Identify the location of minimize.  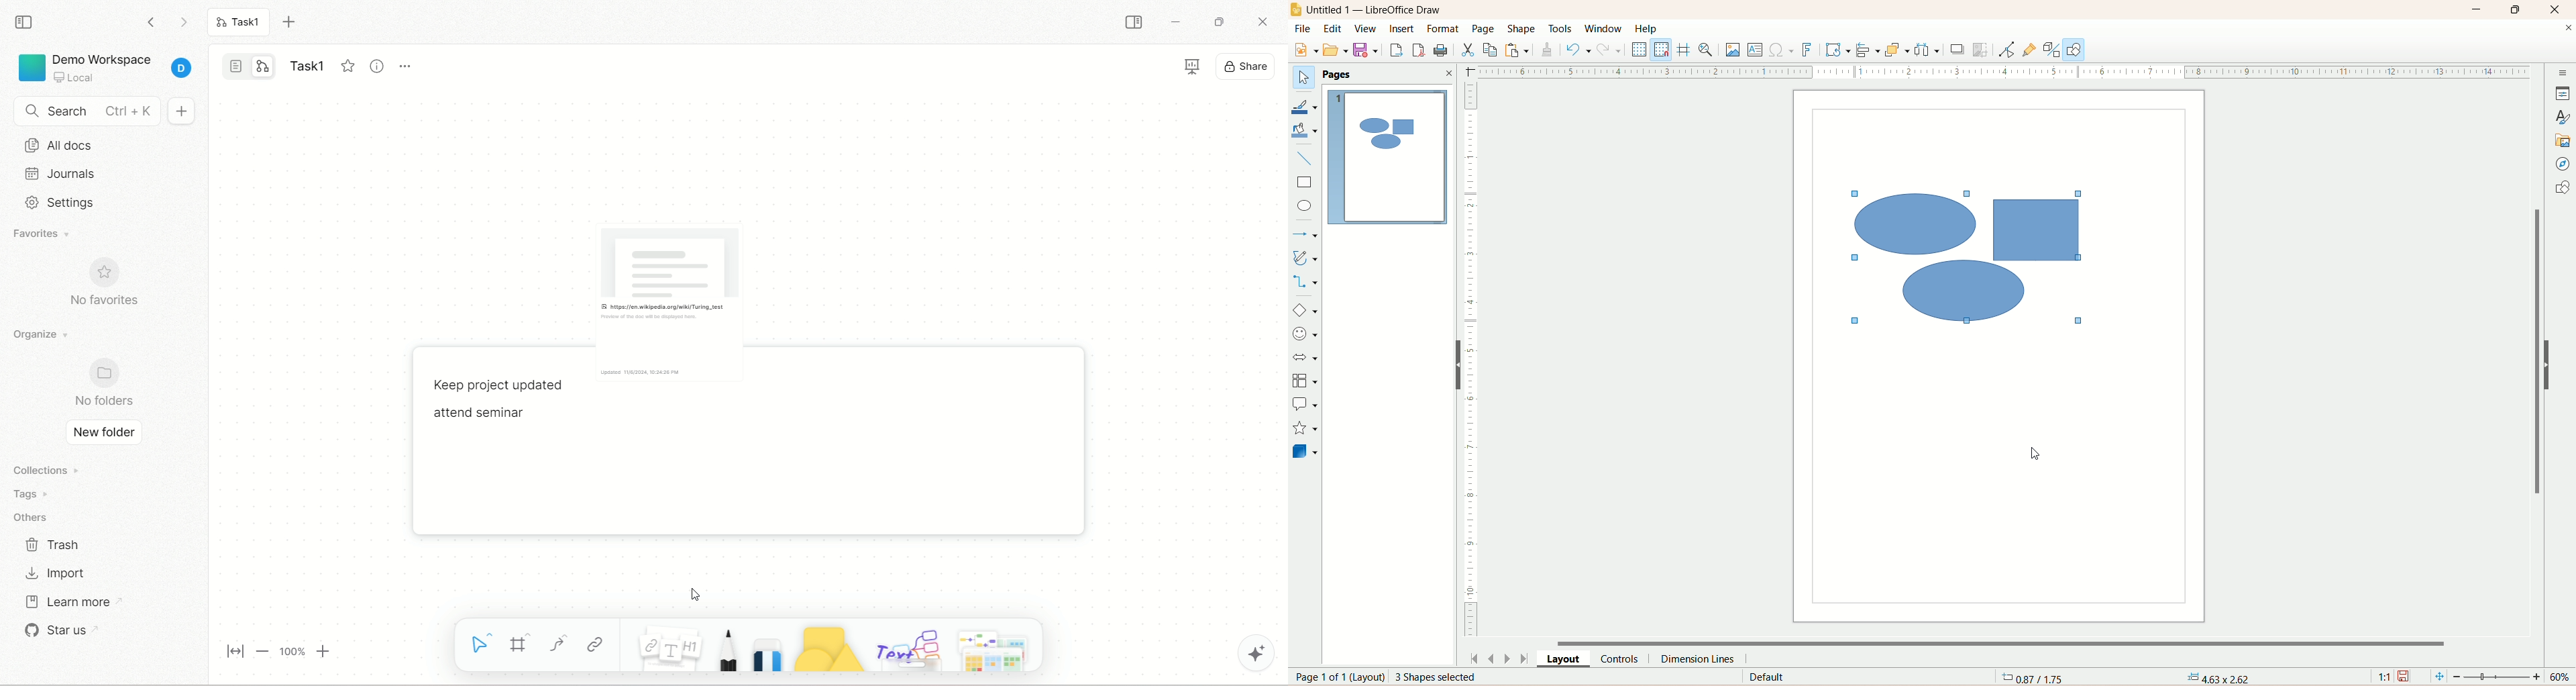
(2479, 9).